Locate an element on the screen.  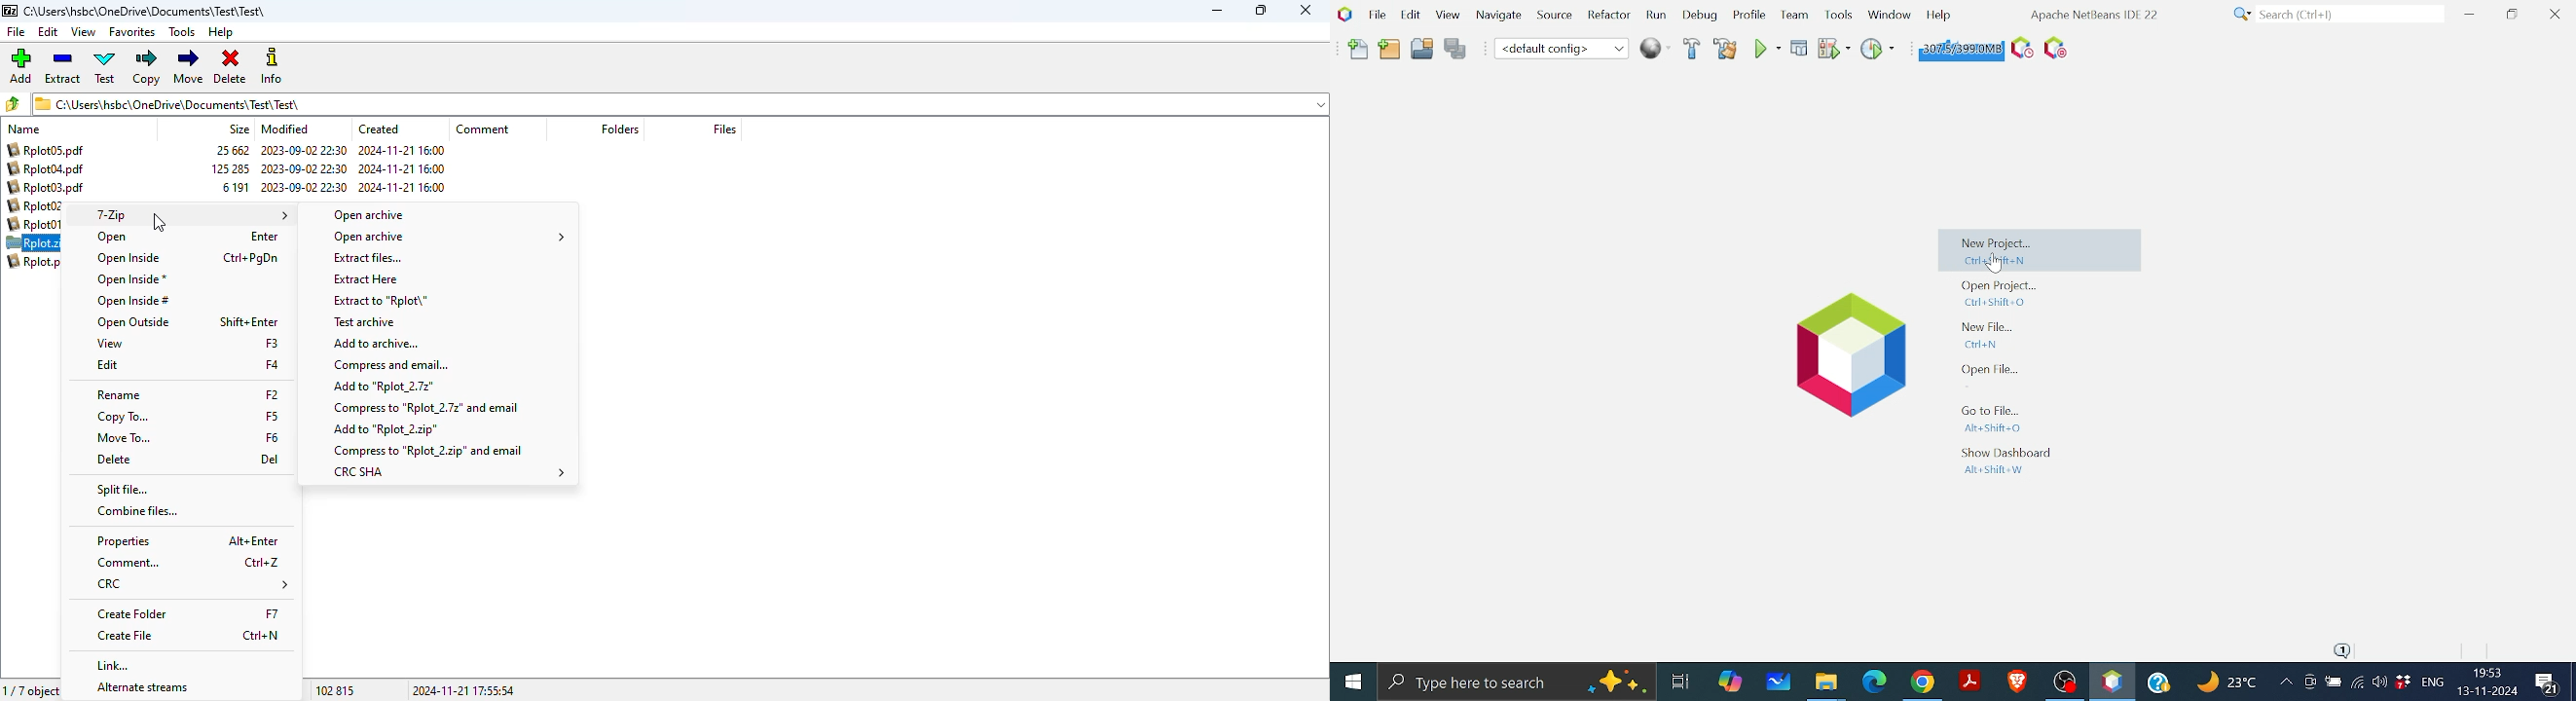
CRC is located at coordinates (190, 585).